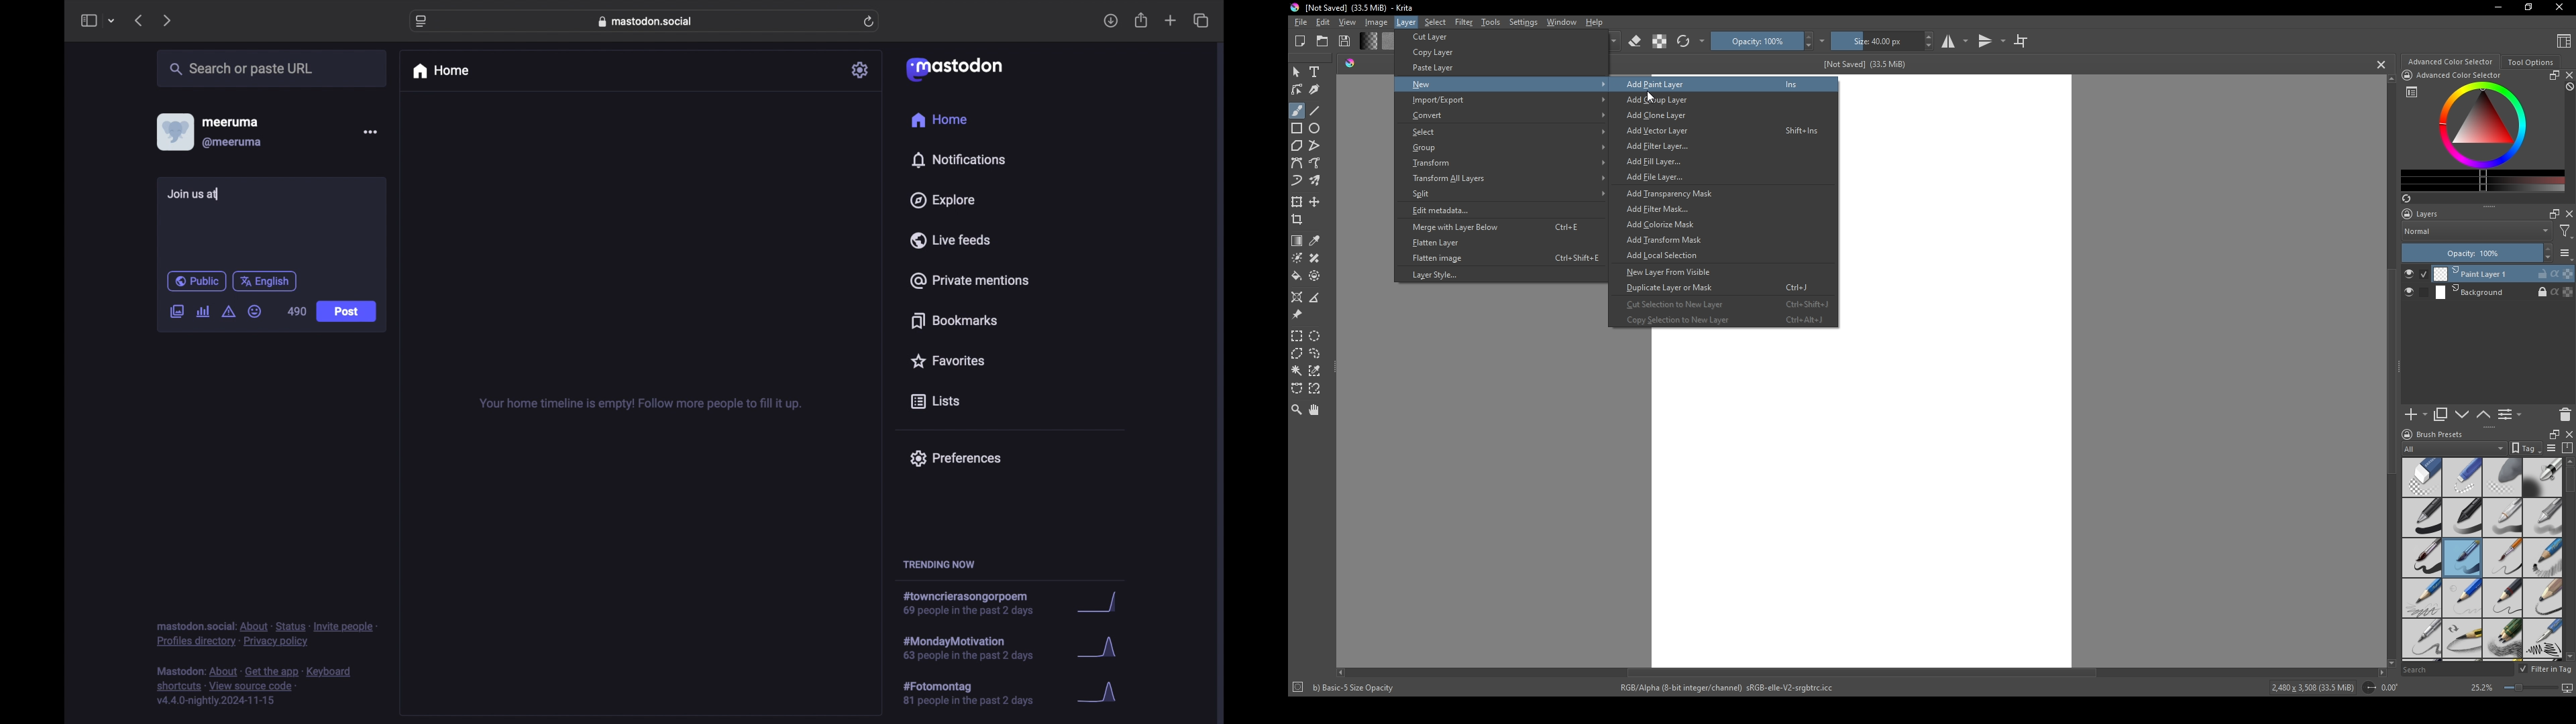  What do you see at coordinates (1658, 177) in the screenshot?
I see `Add File Layer...` at bounding box center [1658, 177].